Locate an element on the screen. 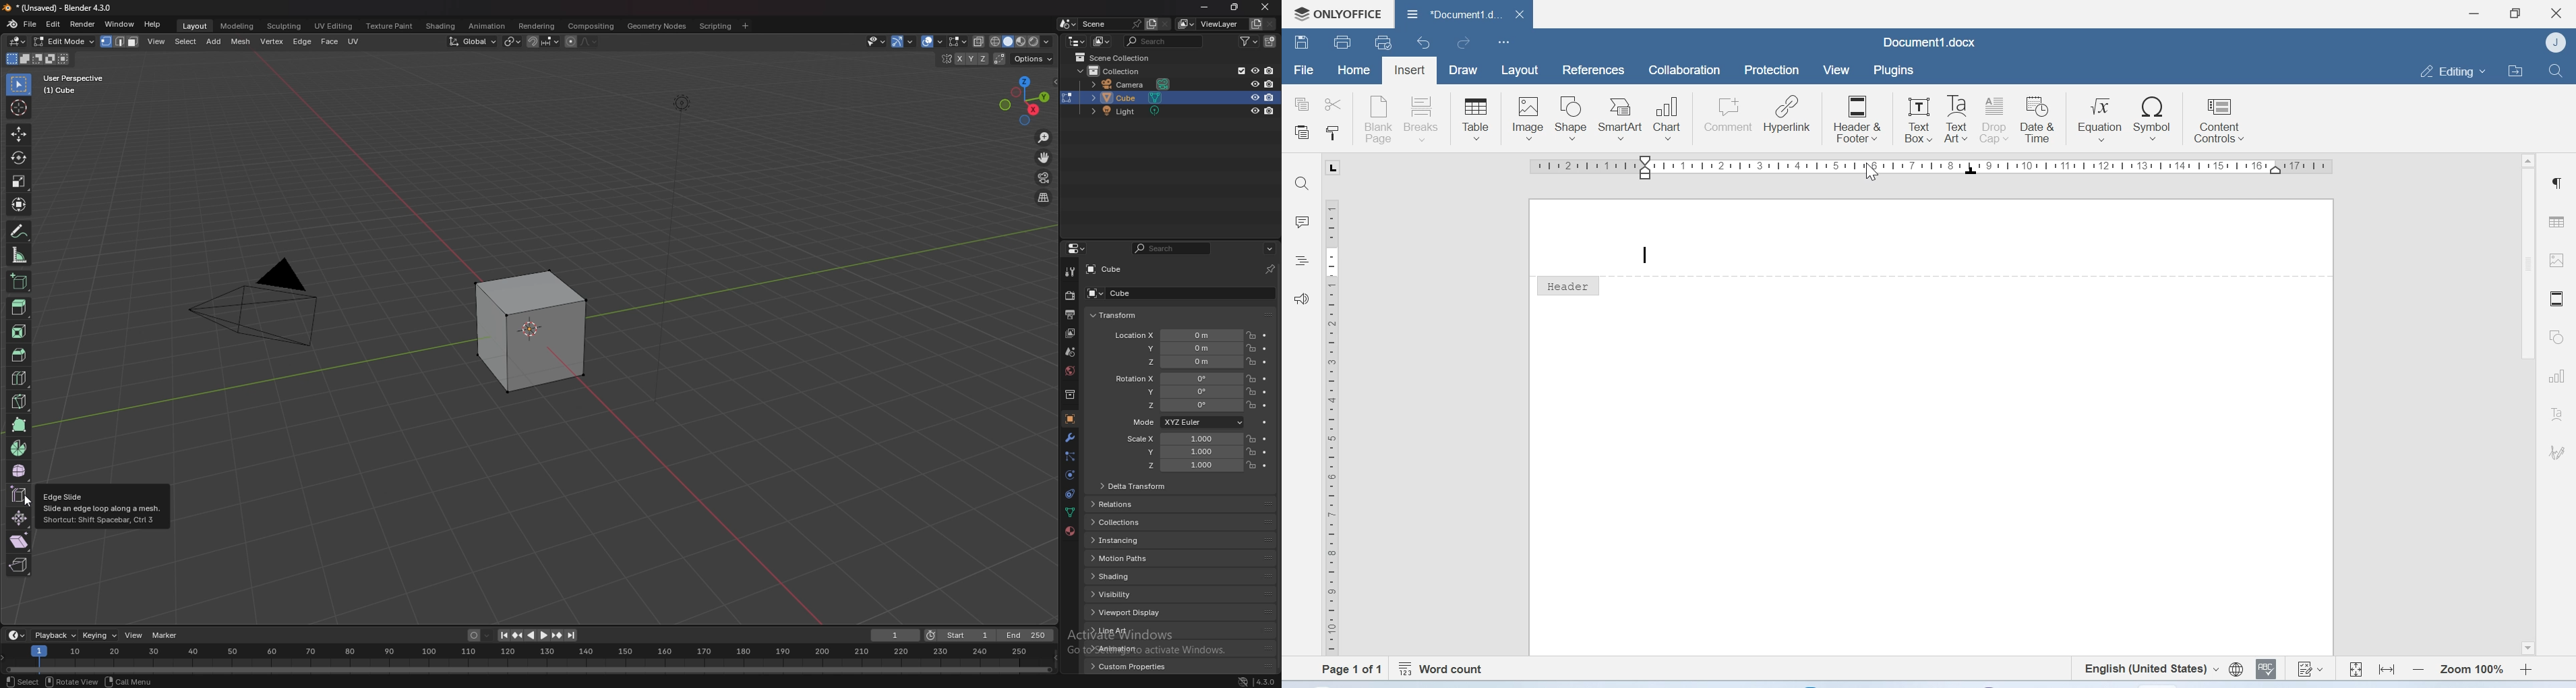 This screenshot has width=2576, height=700. viewport display is located at coordinates (1132, 613).